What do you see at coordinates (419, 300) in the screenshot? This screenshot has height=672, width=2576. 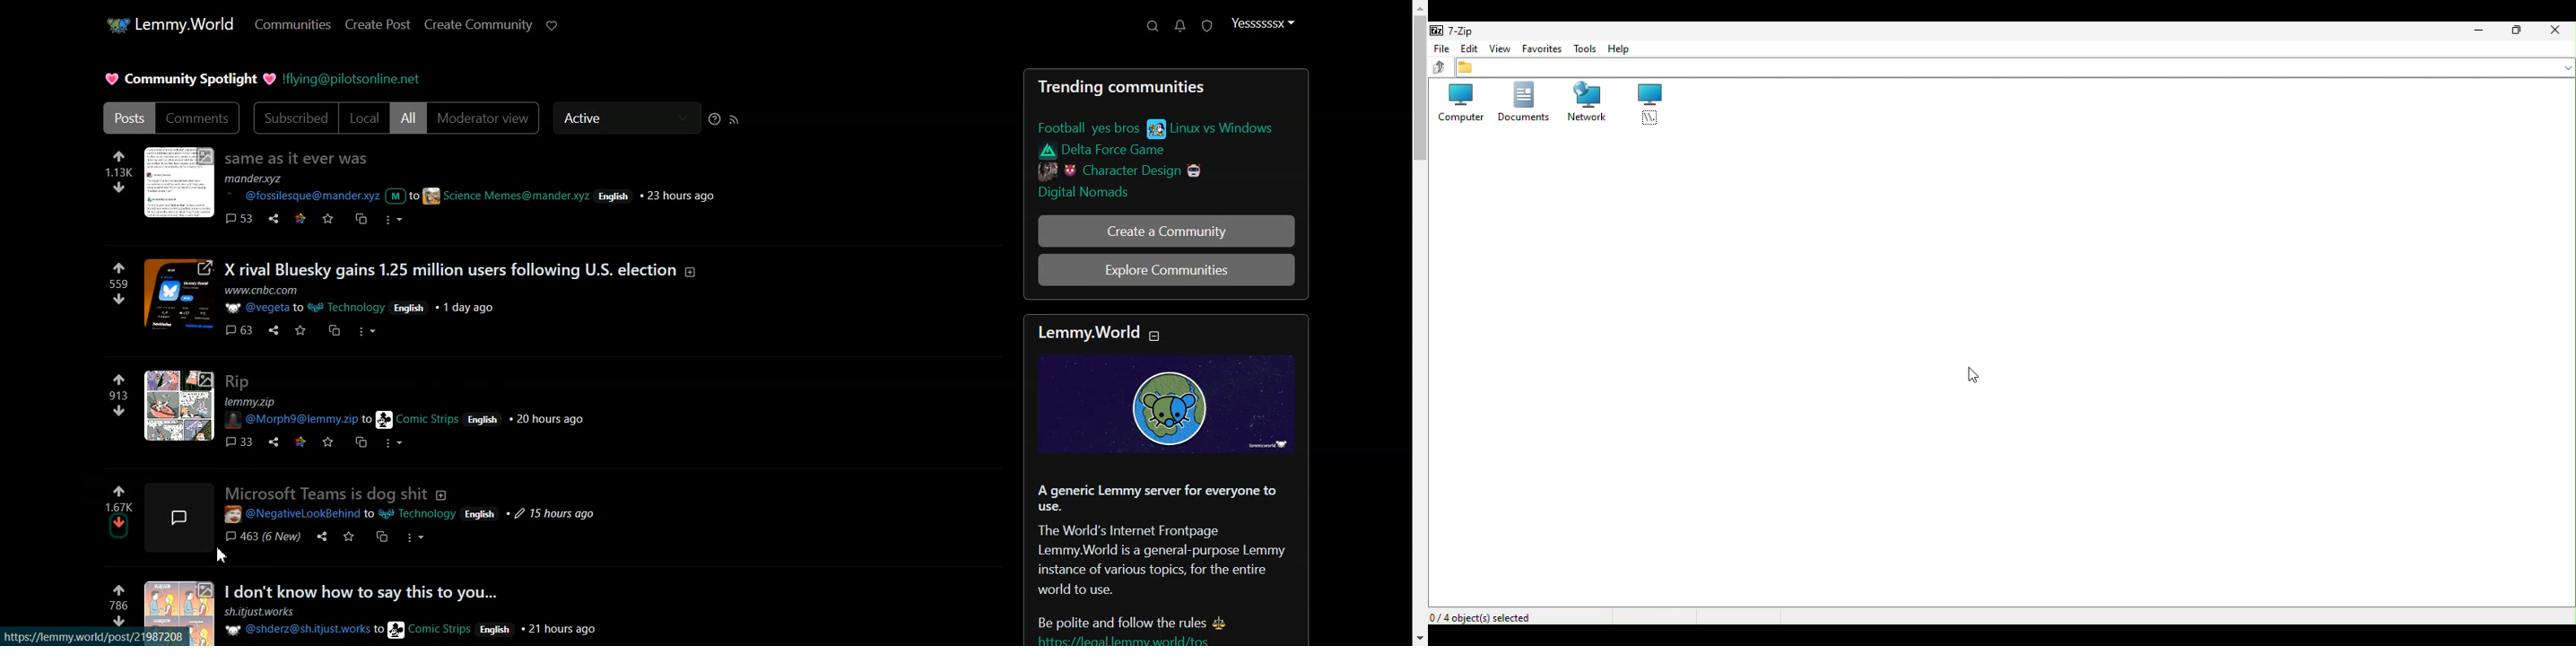 I see `Posts` at bounding box center [419, 300].